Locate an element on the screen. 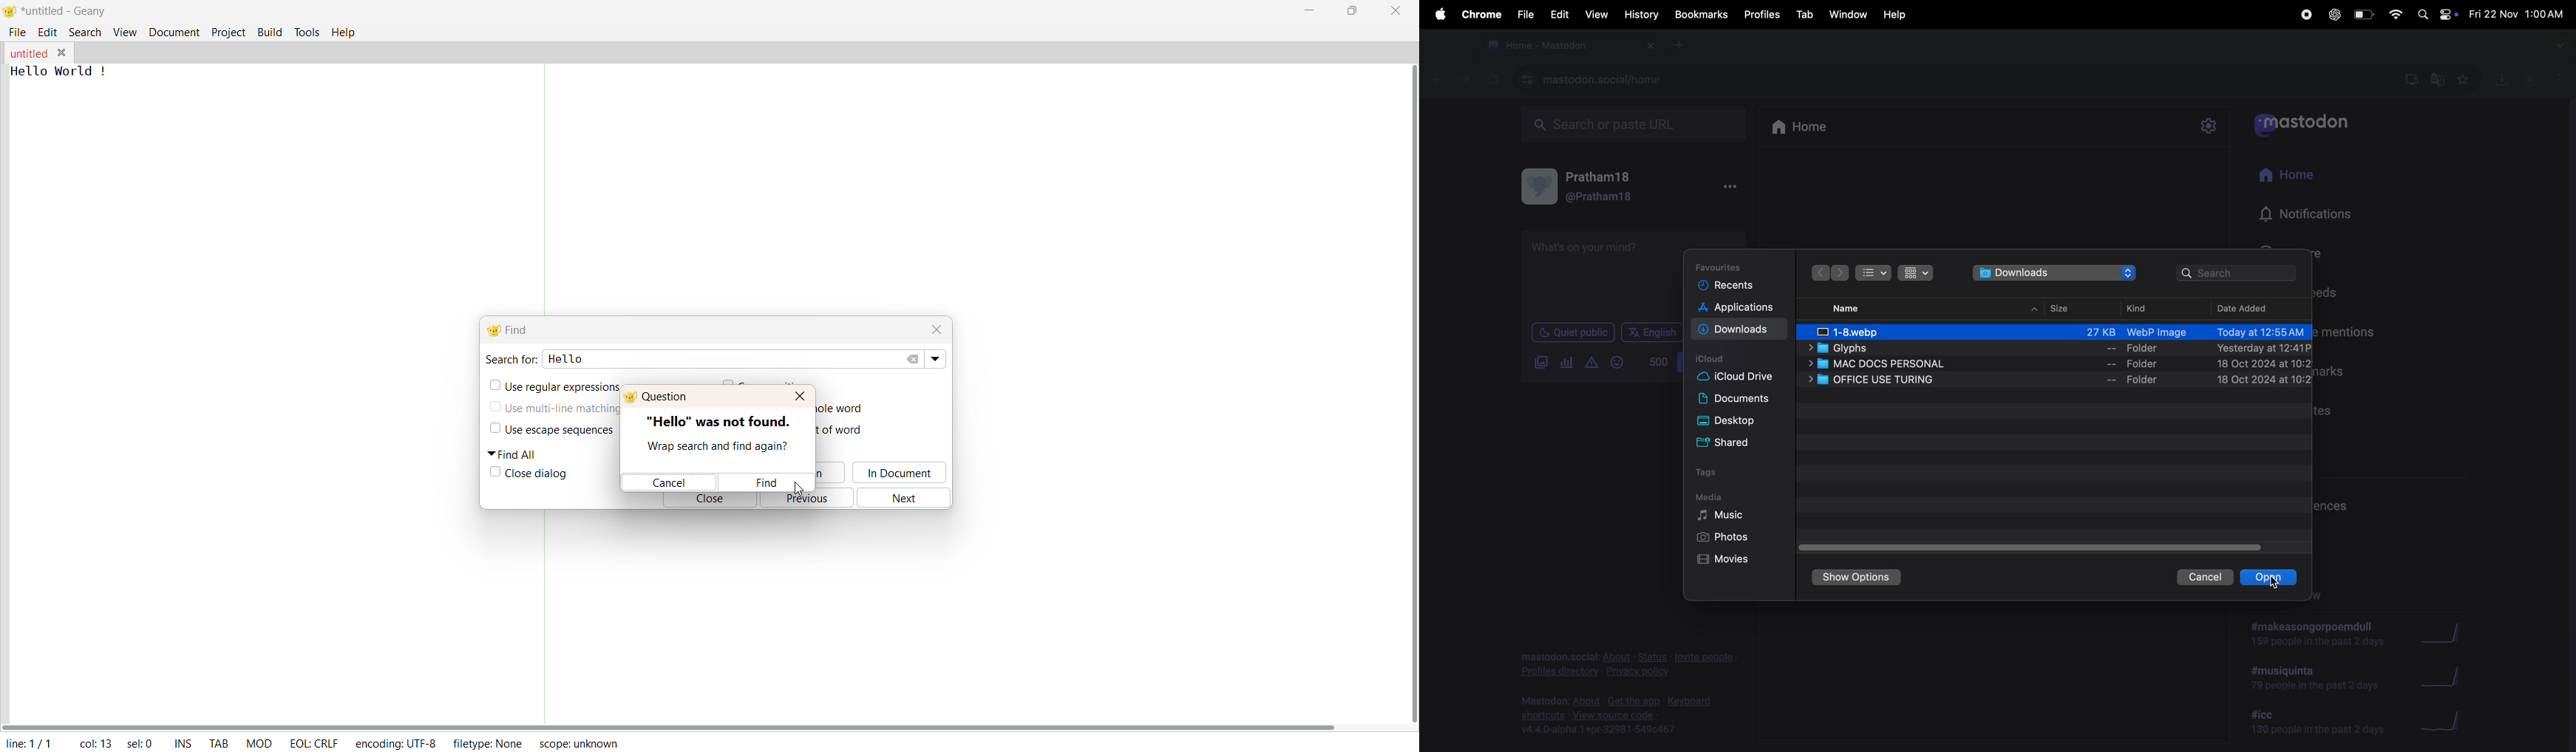 This screenshot has width=2576, height=756. pratham18 is located at coordinates (1600, 177).